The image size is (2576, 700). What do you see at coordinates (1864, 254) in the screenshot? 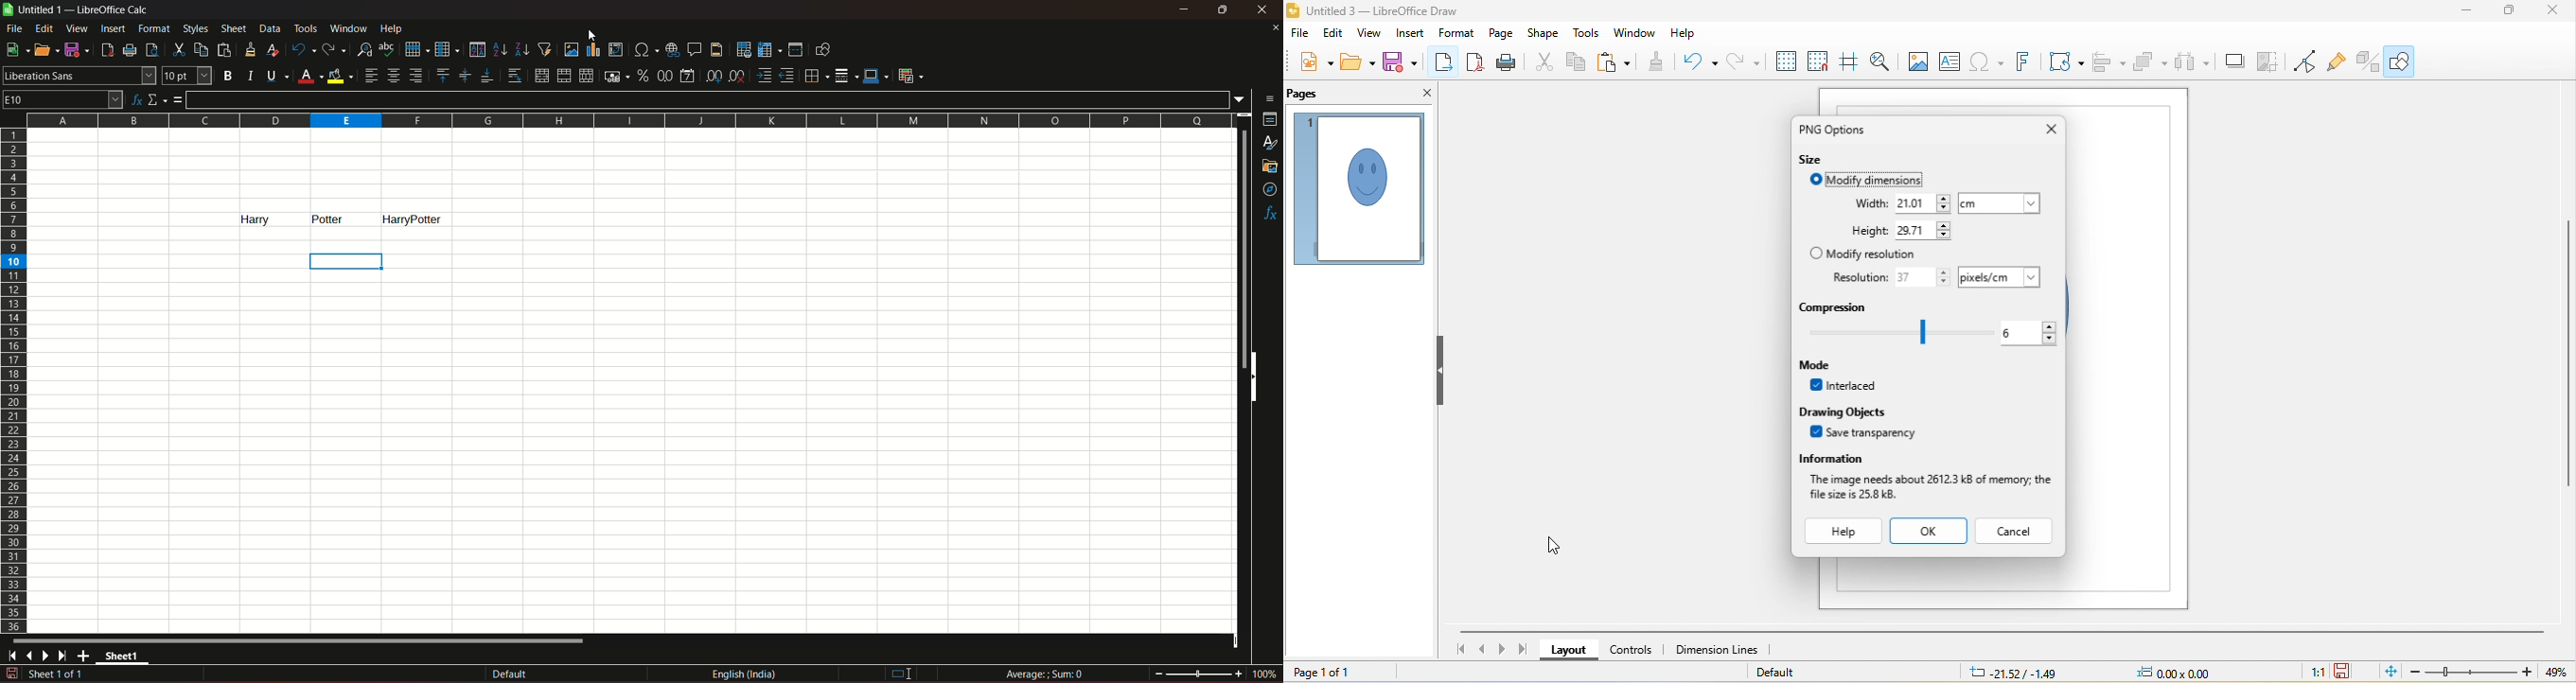
I see `modify resolution` at bounding box center [1864, 254].